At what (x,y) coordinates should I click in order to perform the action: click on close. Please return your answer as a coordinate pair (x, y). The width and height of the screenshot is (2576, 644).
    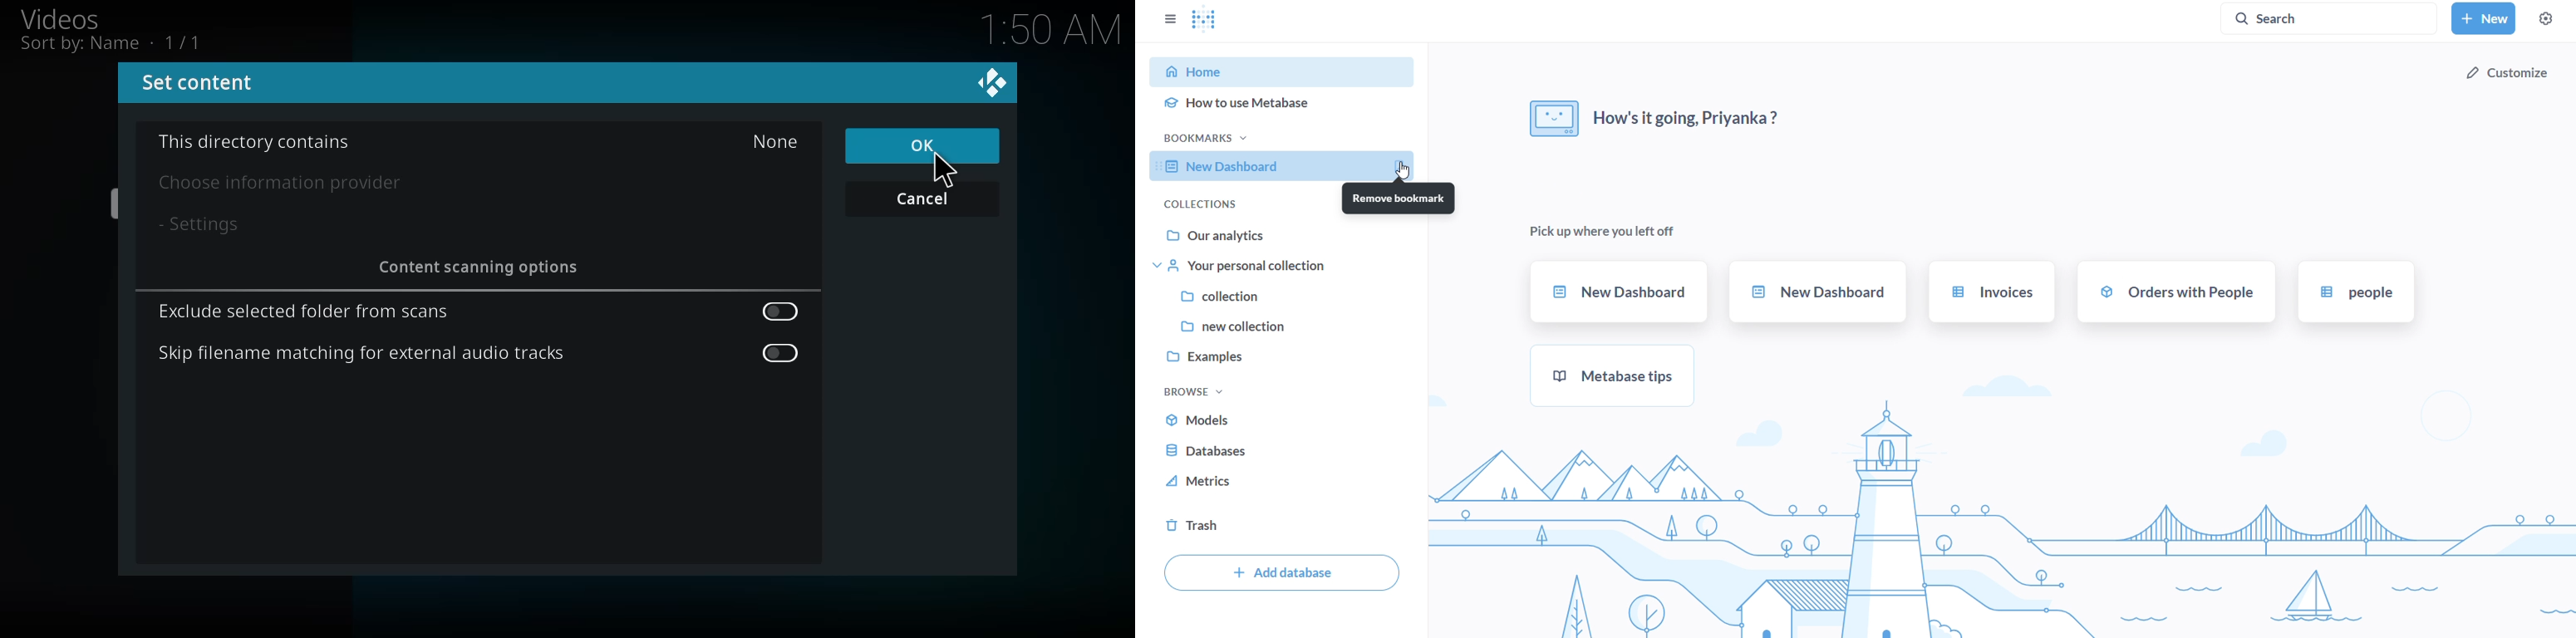
    Looking at the image, I should click on (995, 83).